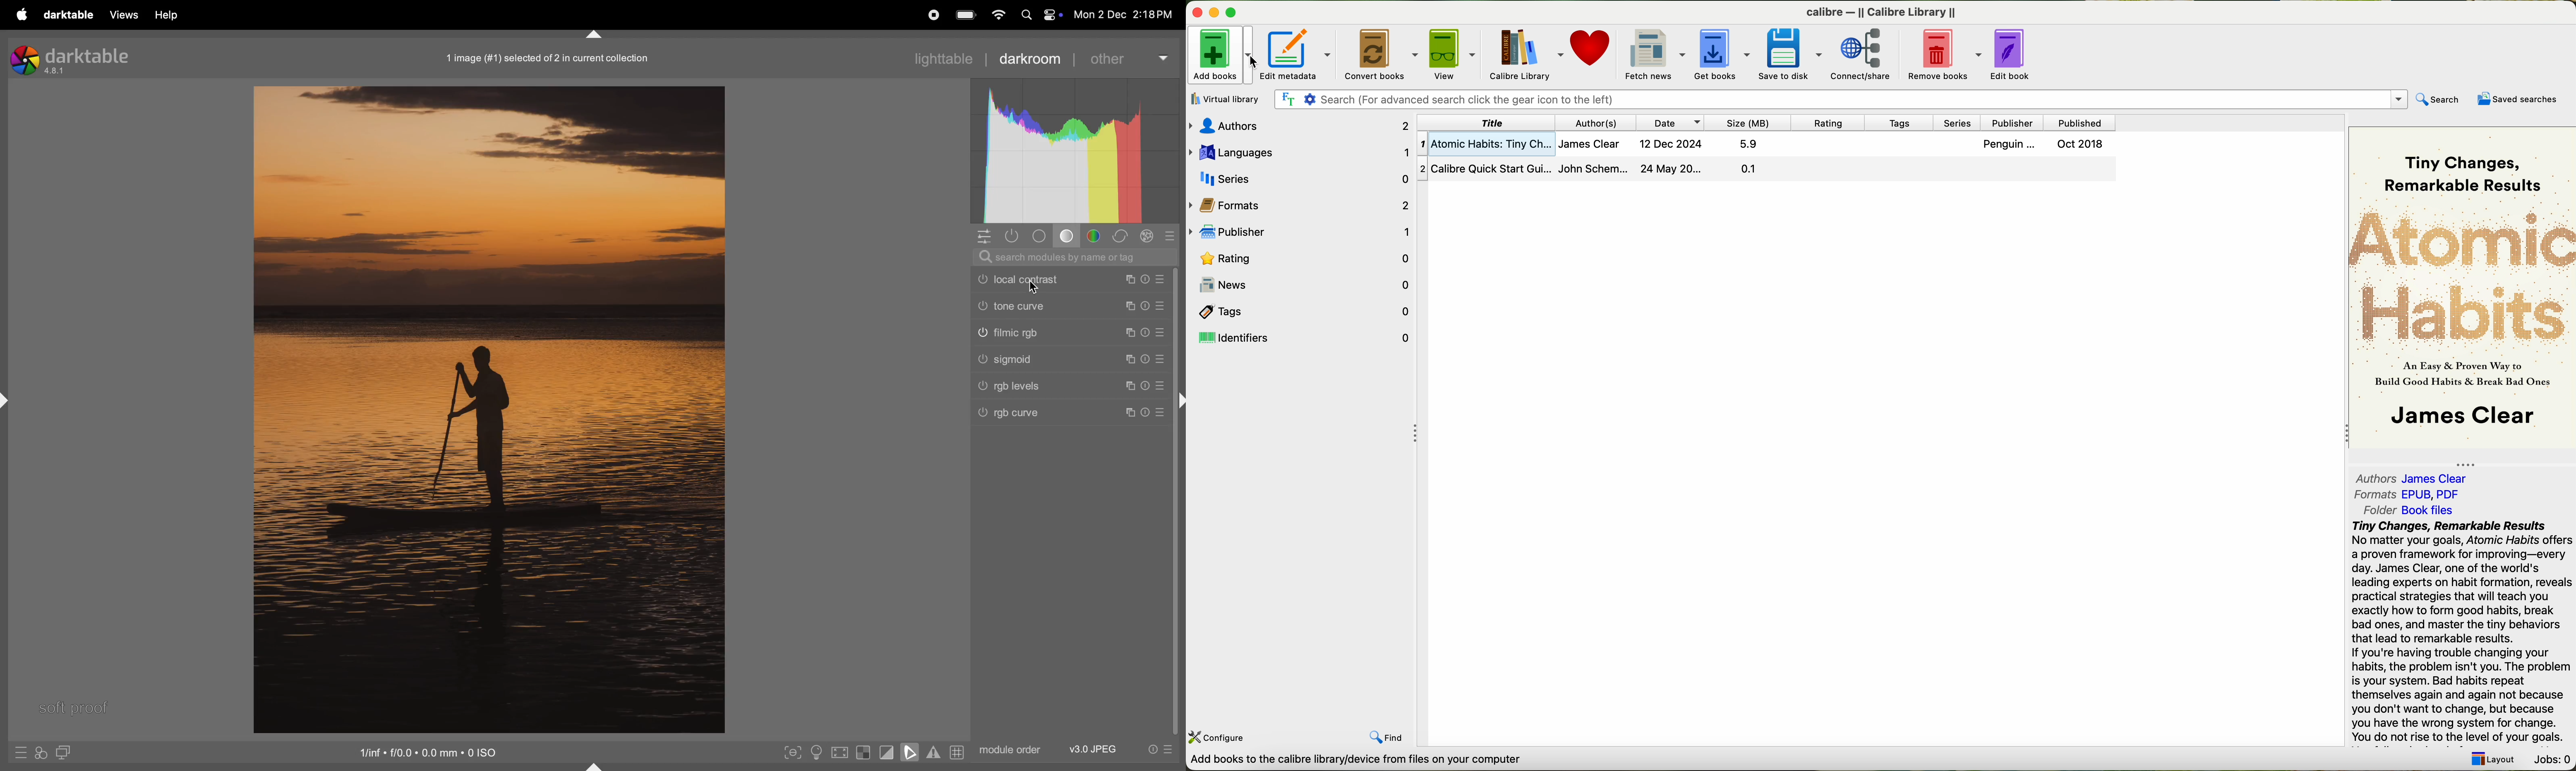 The width and height of the screenshot is (2576, 784). I want to click on second book, so click(1768, 171).